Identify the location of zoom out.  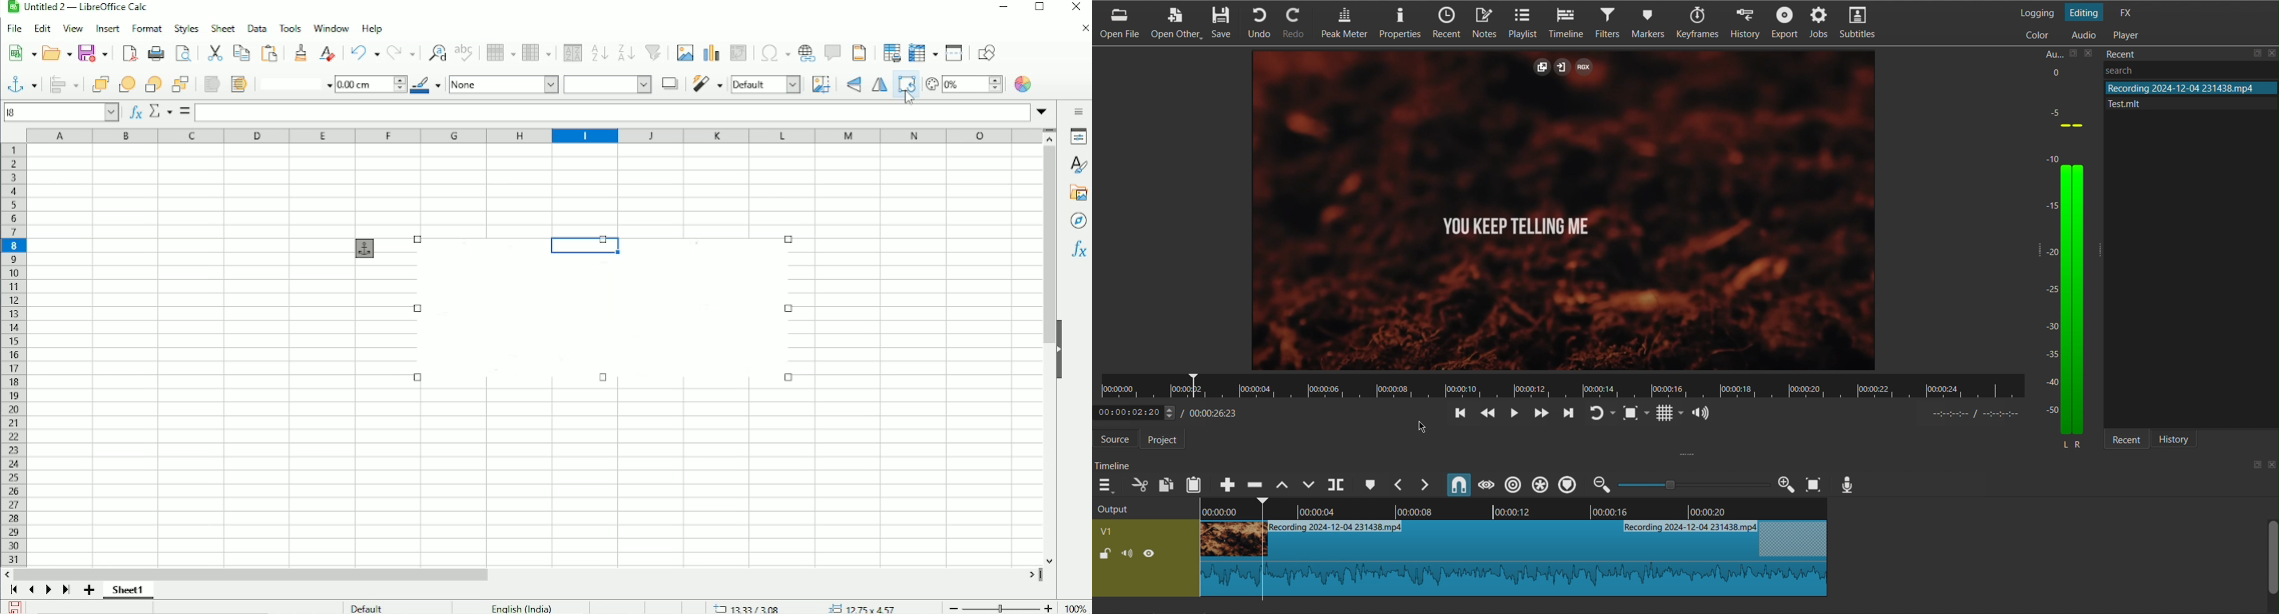
(1603, 484).